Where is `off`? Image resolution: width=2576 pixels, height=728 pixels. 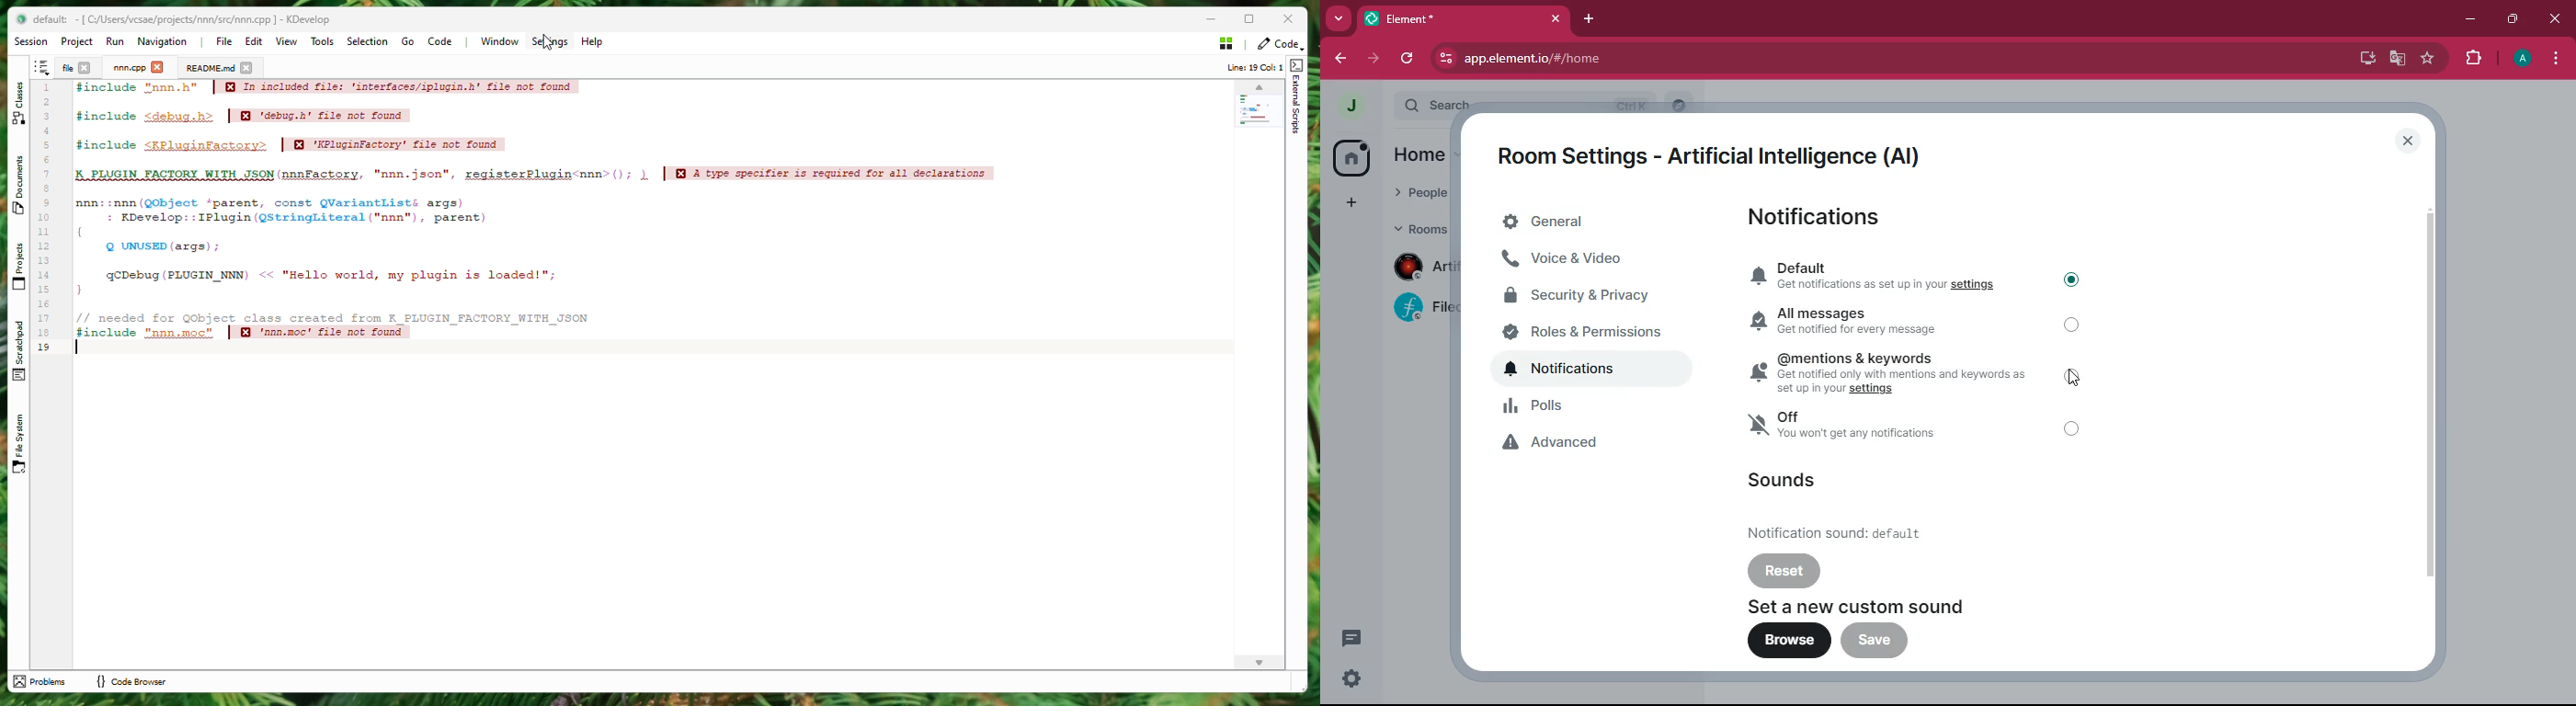
off is located at coordinates (1882, 428).